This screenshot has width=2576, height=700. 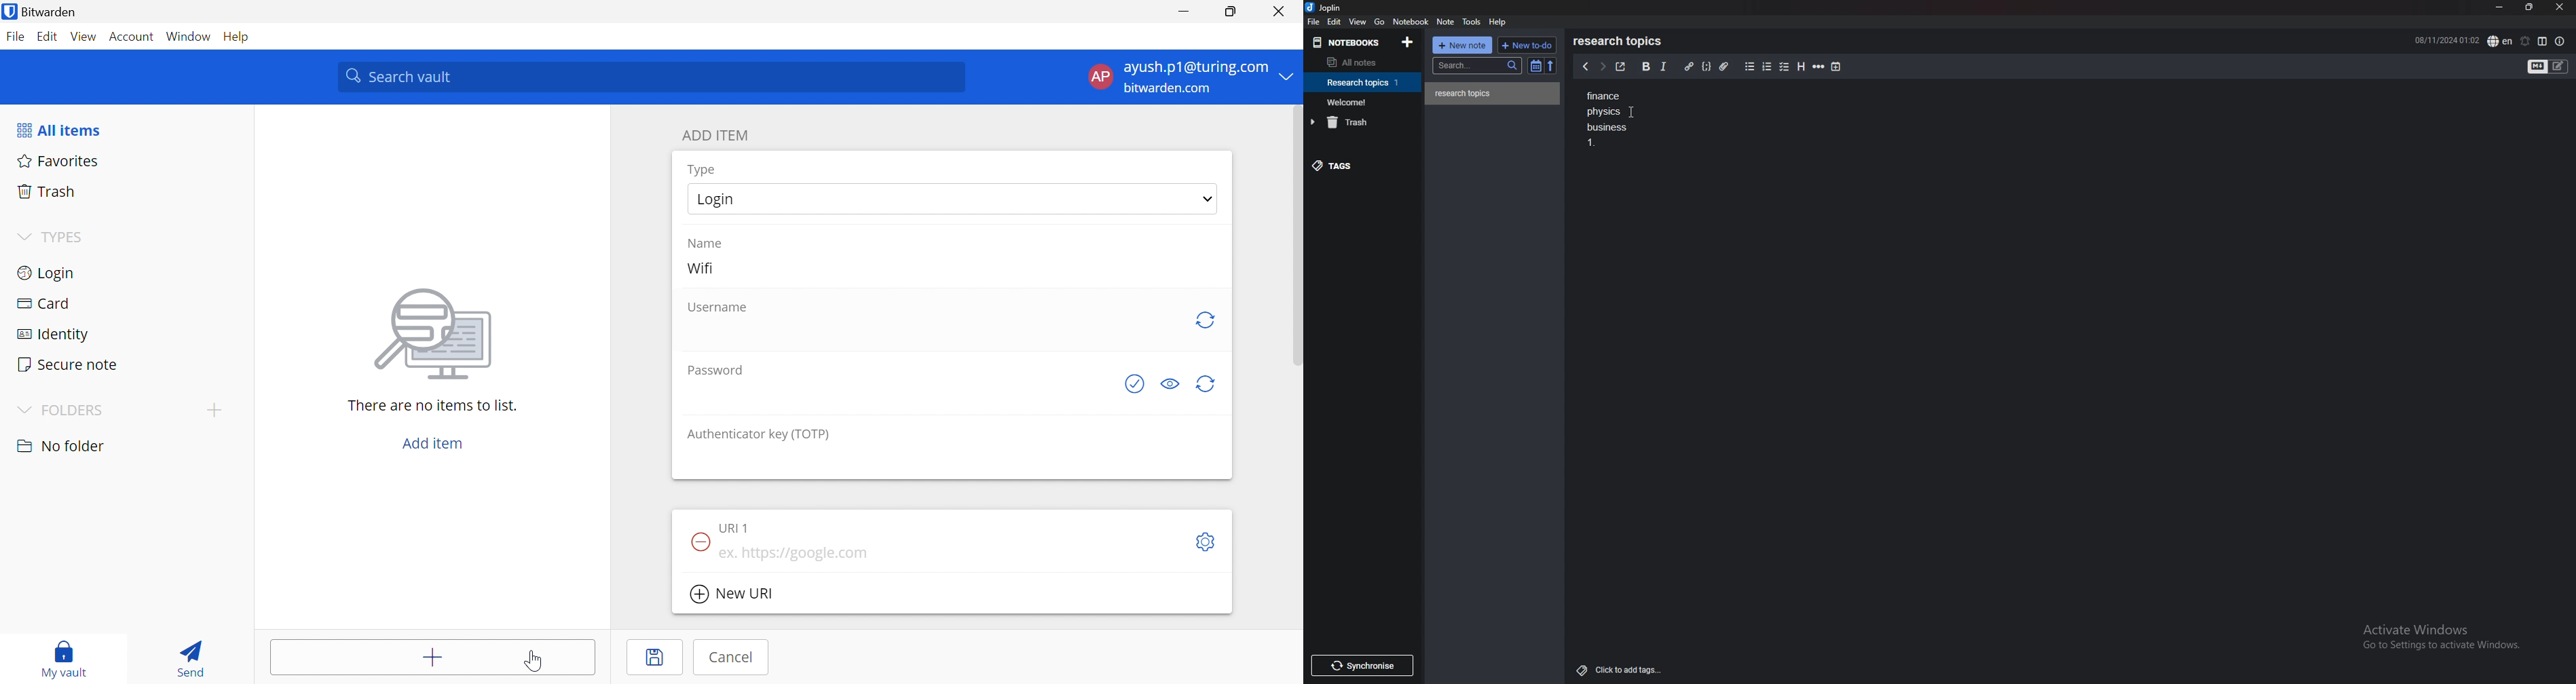 I want to click on Login, so click(x=48, y=271).